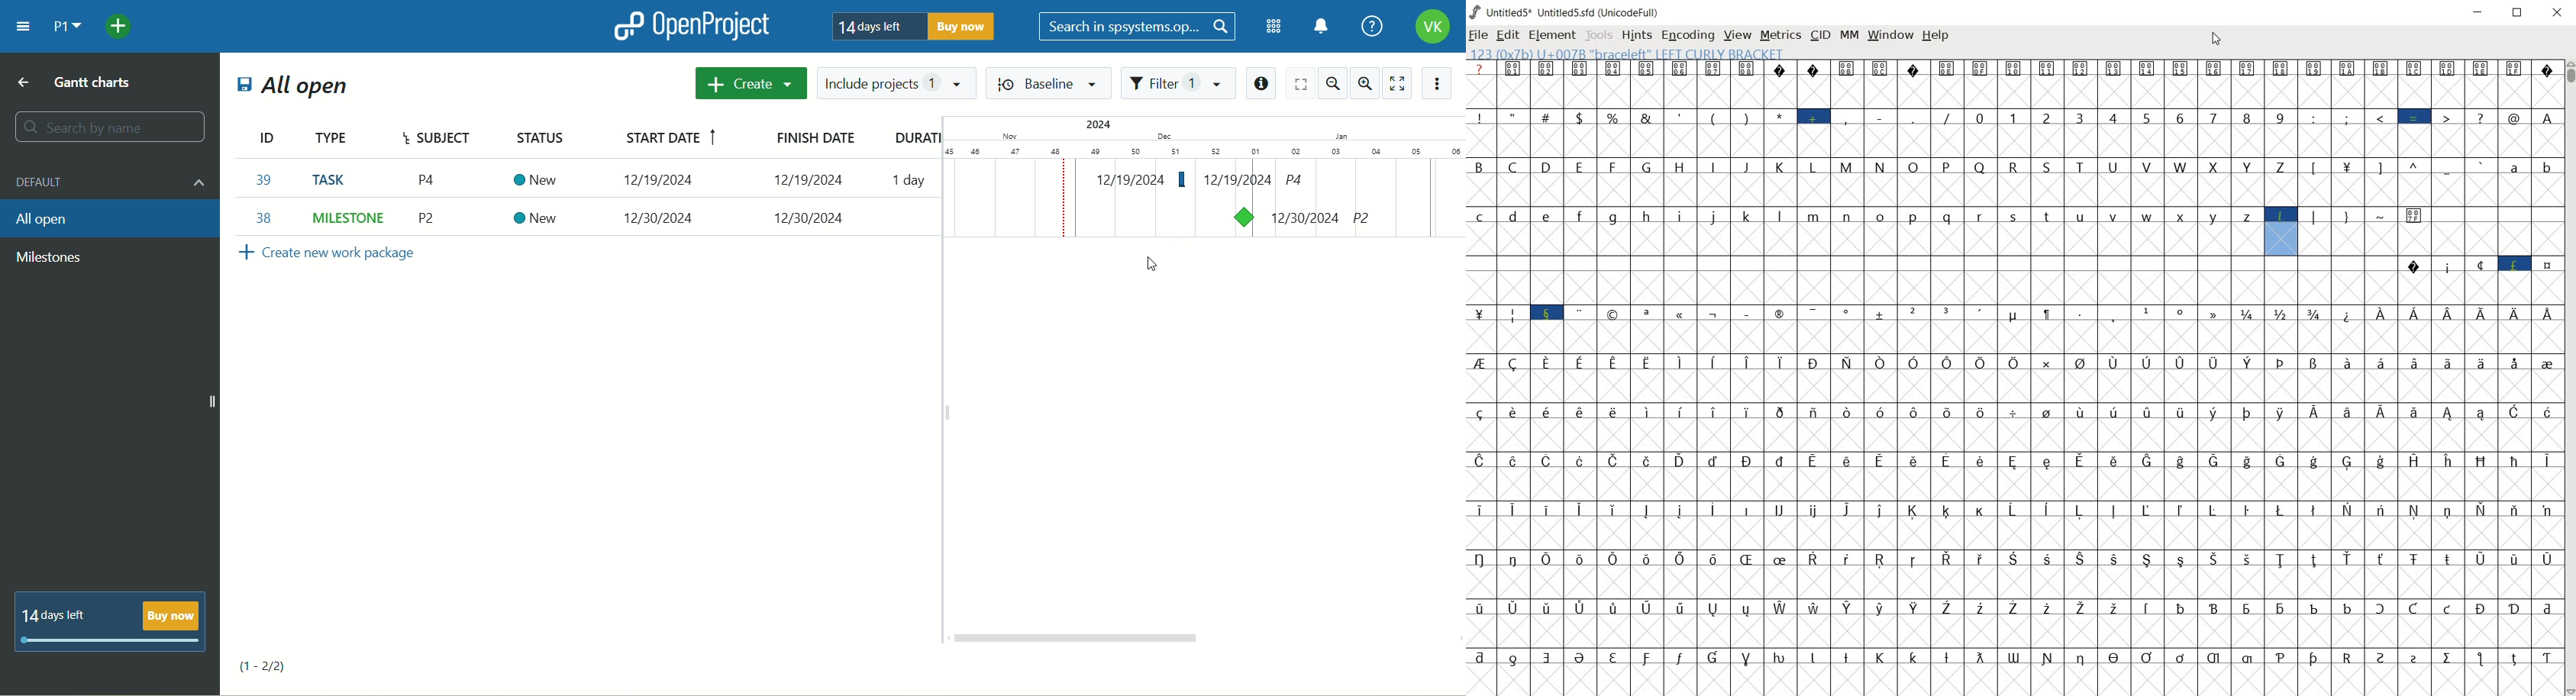 This screenshot has width=2576, height=700. Describe the element at coordinates (1687, 35) in the screenshot. I see `ENCODING` at that location.